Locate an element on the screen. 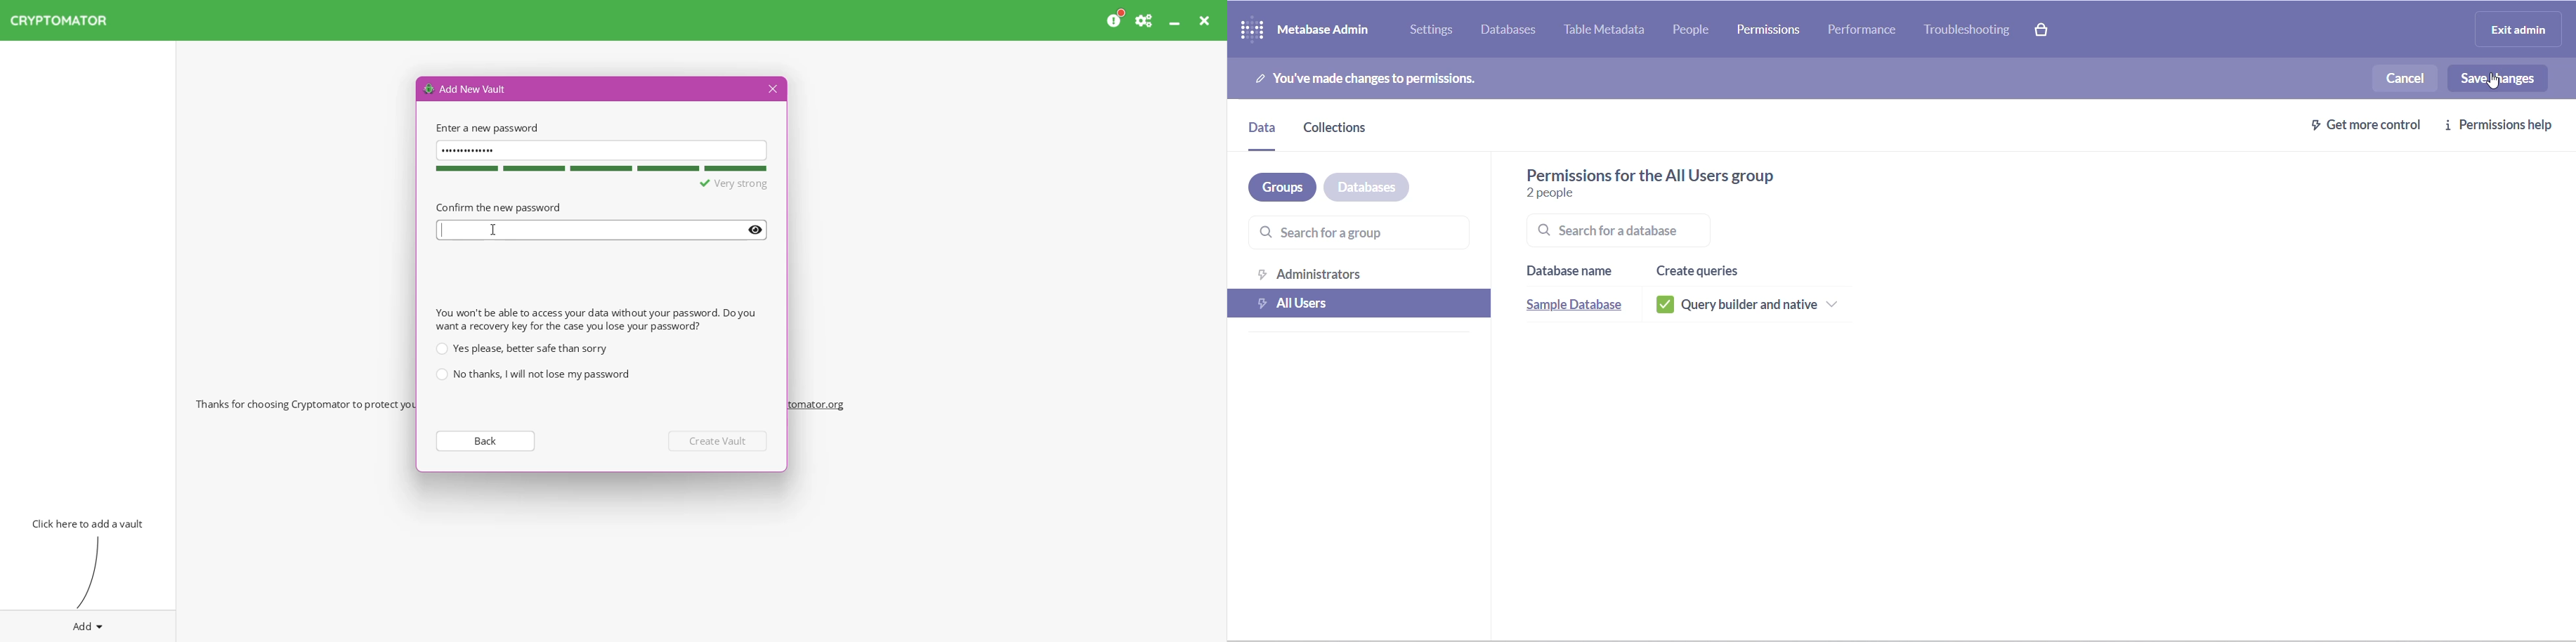  text is located at coordinates (1682, 172).